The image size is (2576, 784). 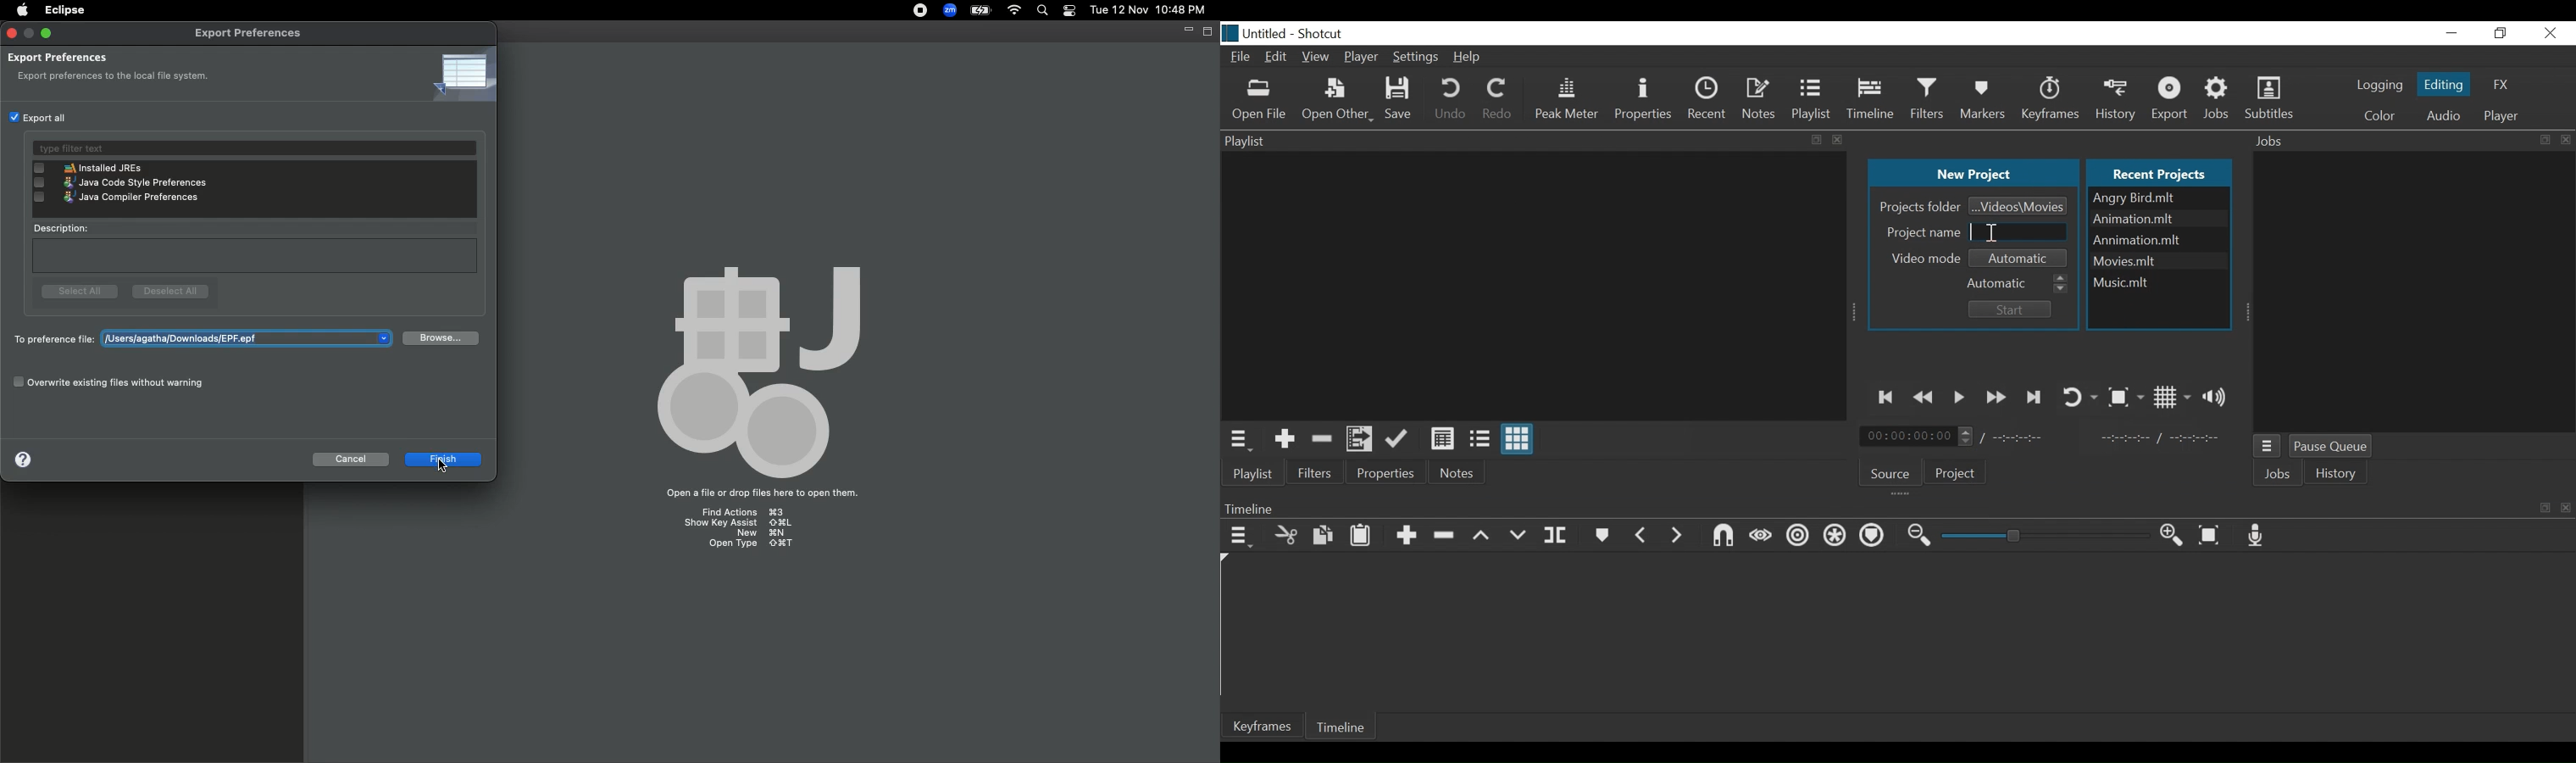 What do you see at coordinates (2052, 99) in the screenshot?
I see `Keyframe` at bounding box center [2052, 99].